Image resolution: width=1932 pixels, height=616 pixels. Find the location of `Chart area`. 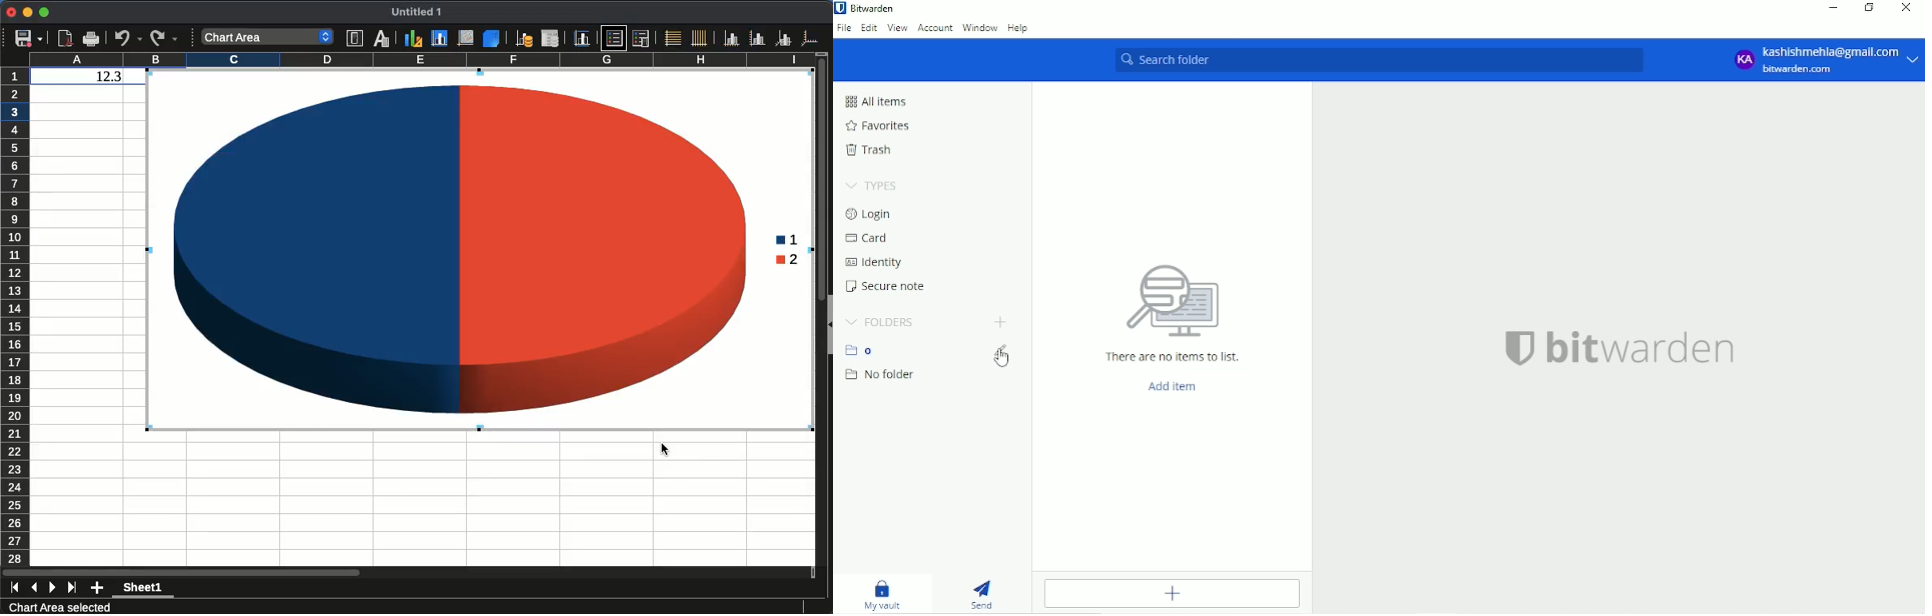

Chart area is located at coordinates (440, 38).